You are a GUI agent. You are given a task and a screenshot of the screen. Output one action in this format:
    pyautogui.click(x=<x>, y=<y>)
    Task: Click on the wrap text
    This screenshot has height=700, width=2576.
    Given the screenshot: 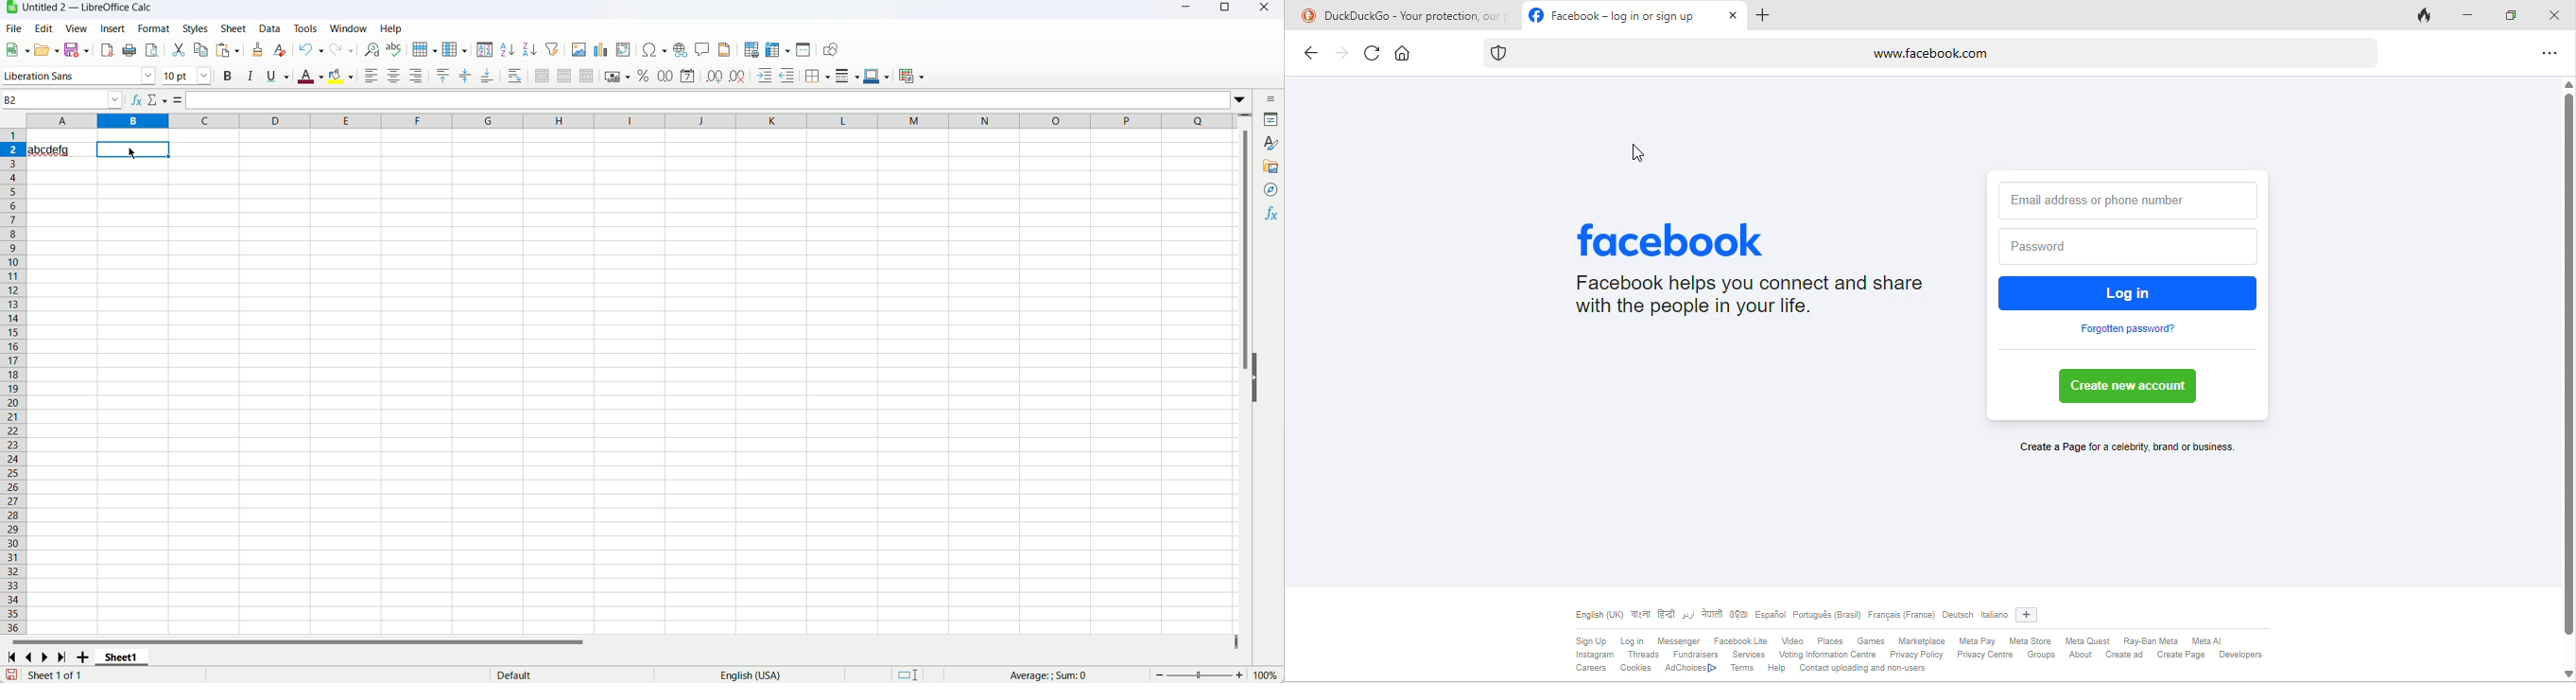 What is the action you would take?
    pyautogui.click(x=517, y=77)
    